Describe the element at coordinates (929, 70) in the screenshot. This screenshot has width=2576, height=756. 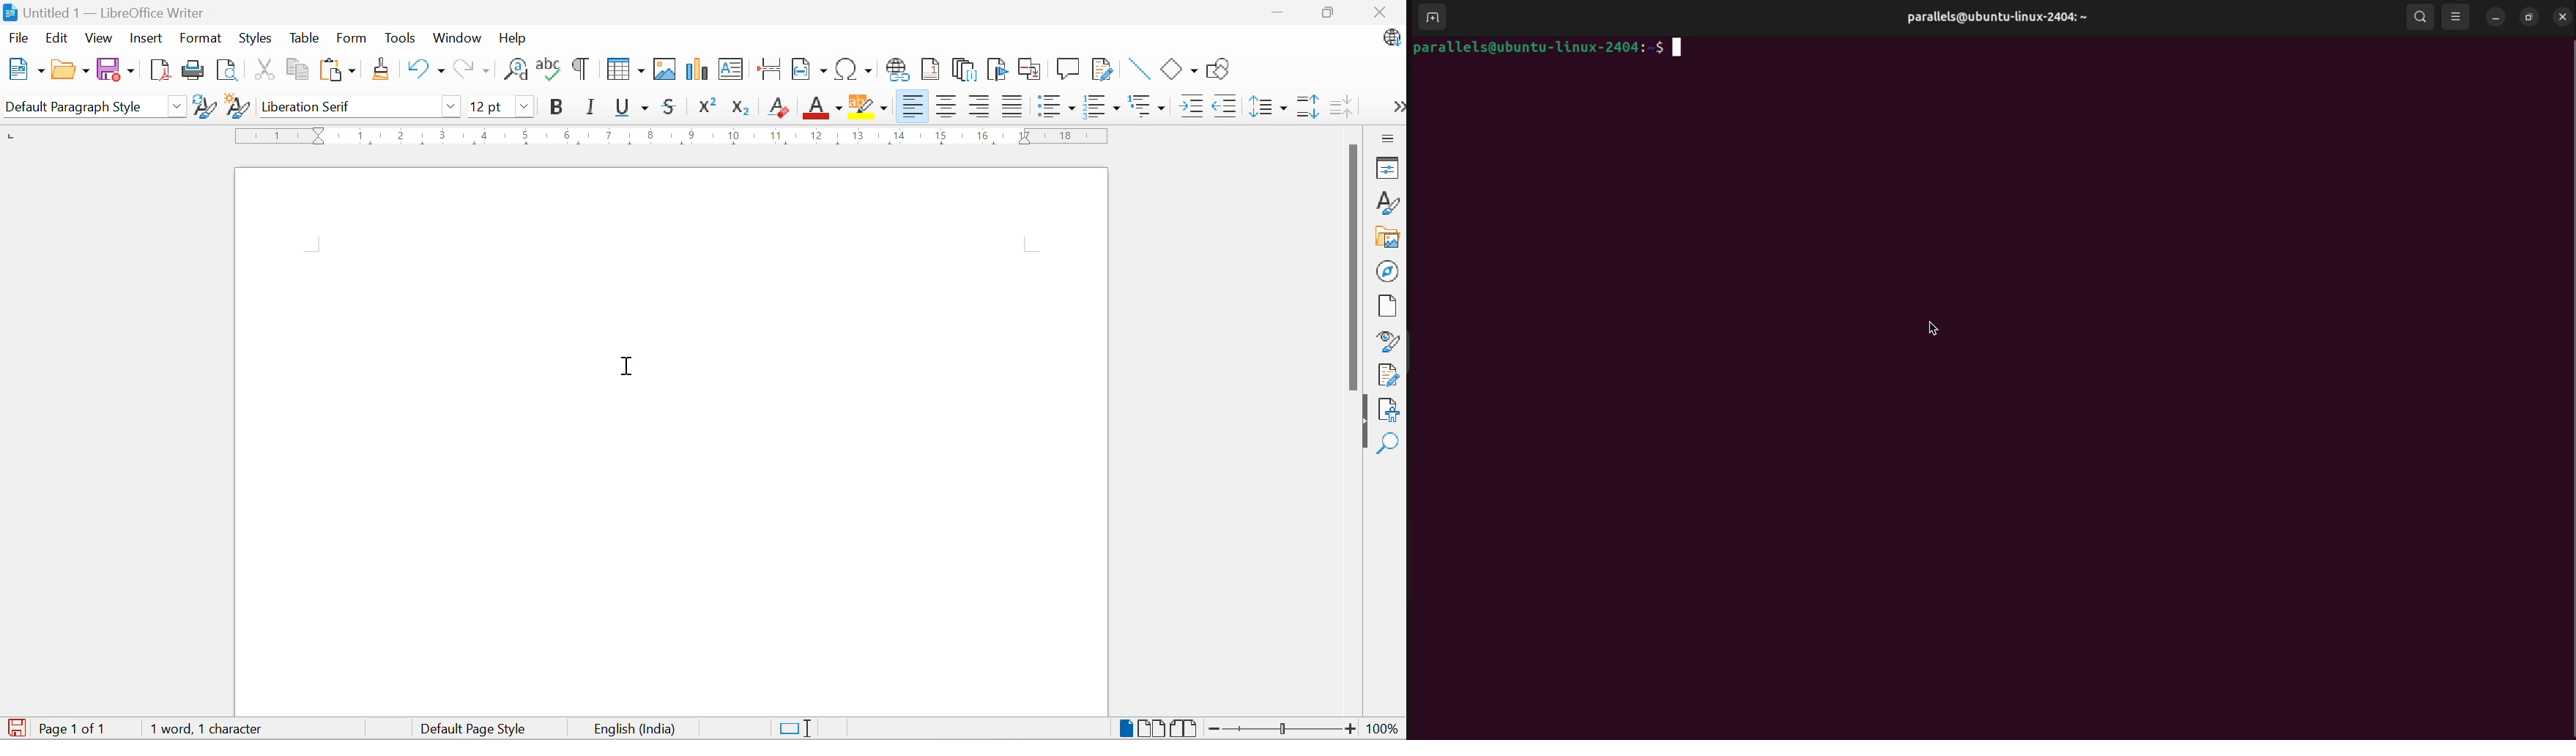
I see `Insert Footnote` at that location.